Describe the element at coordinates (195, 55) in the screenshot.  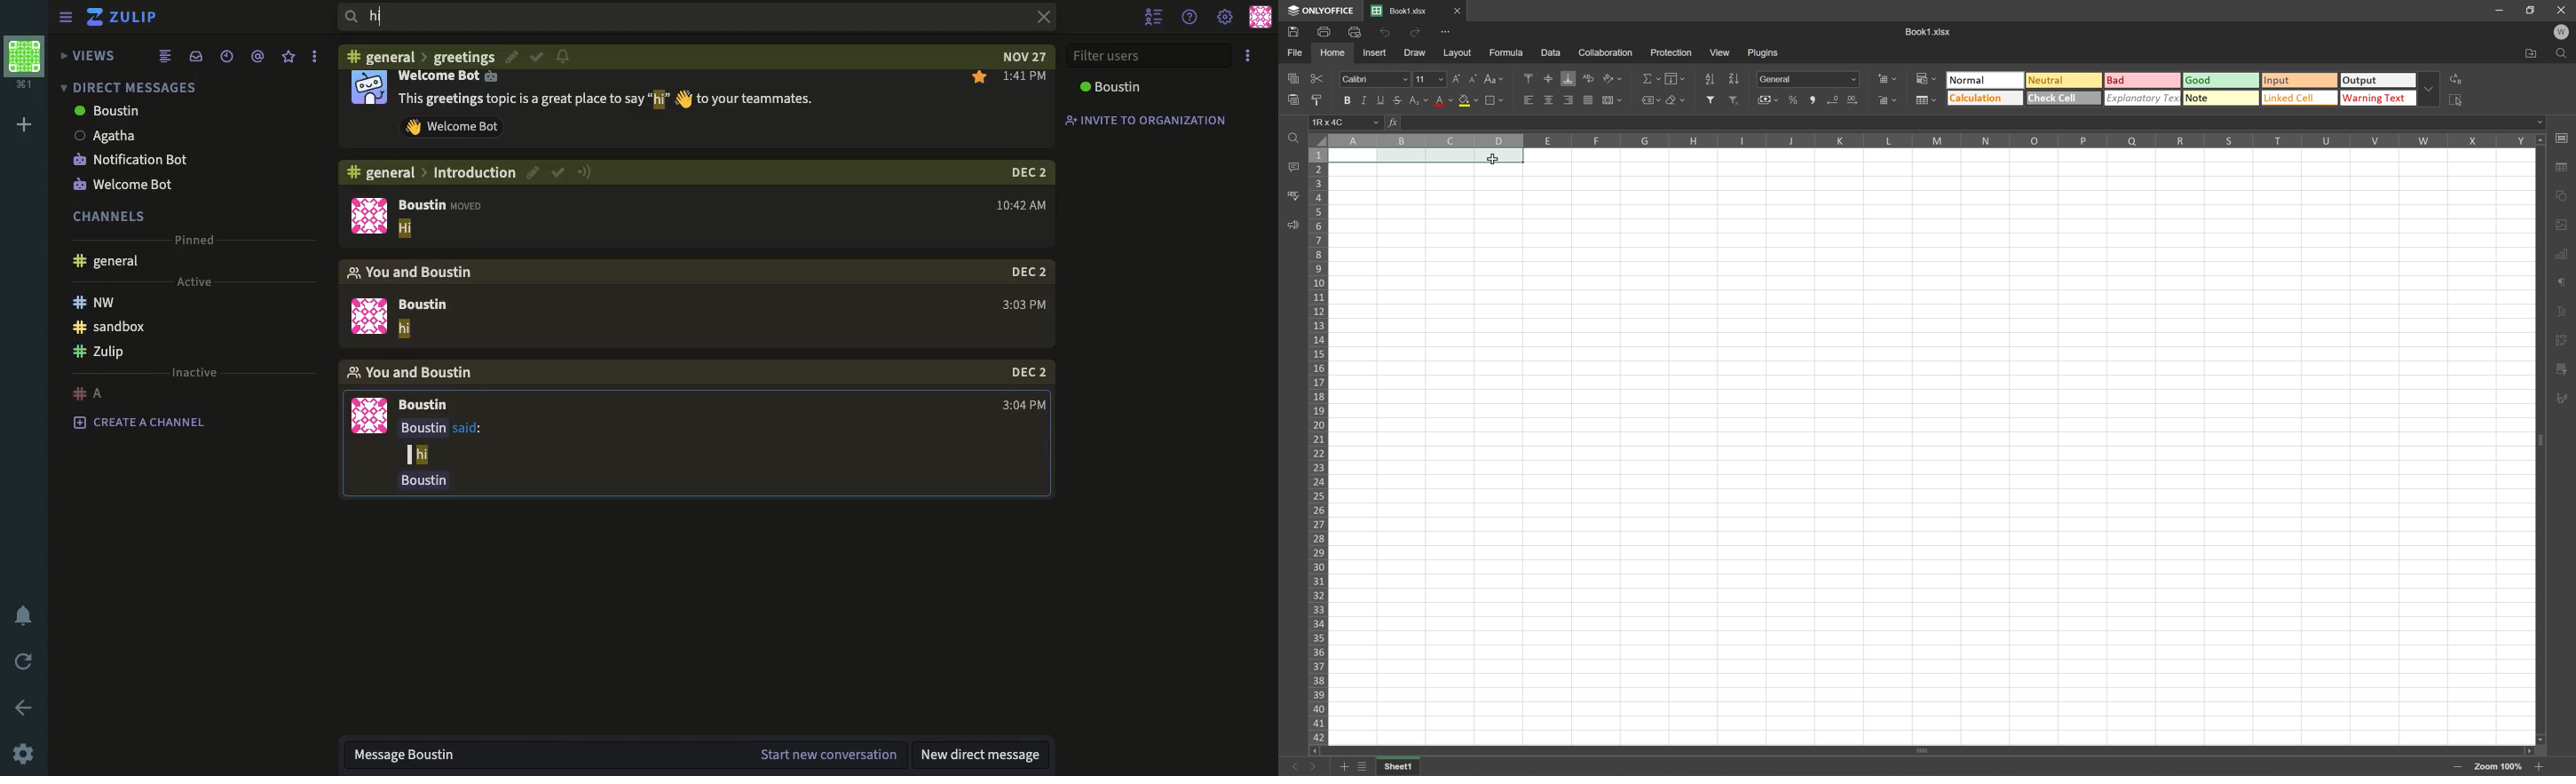
I see `inbox` at that location.